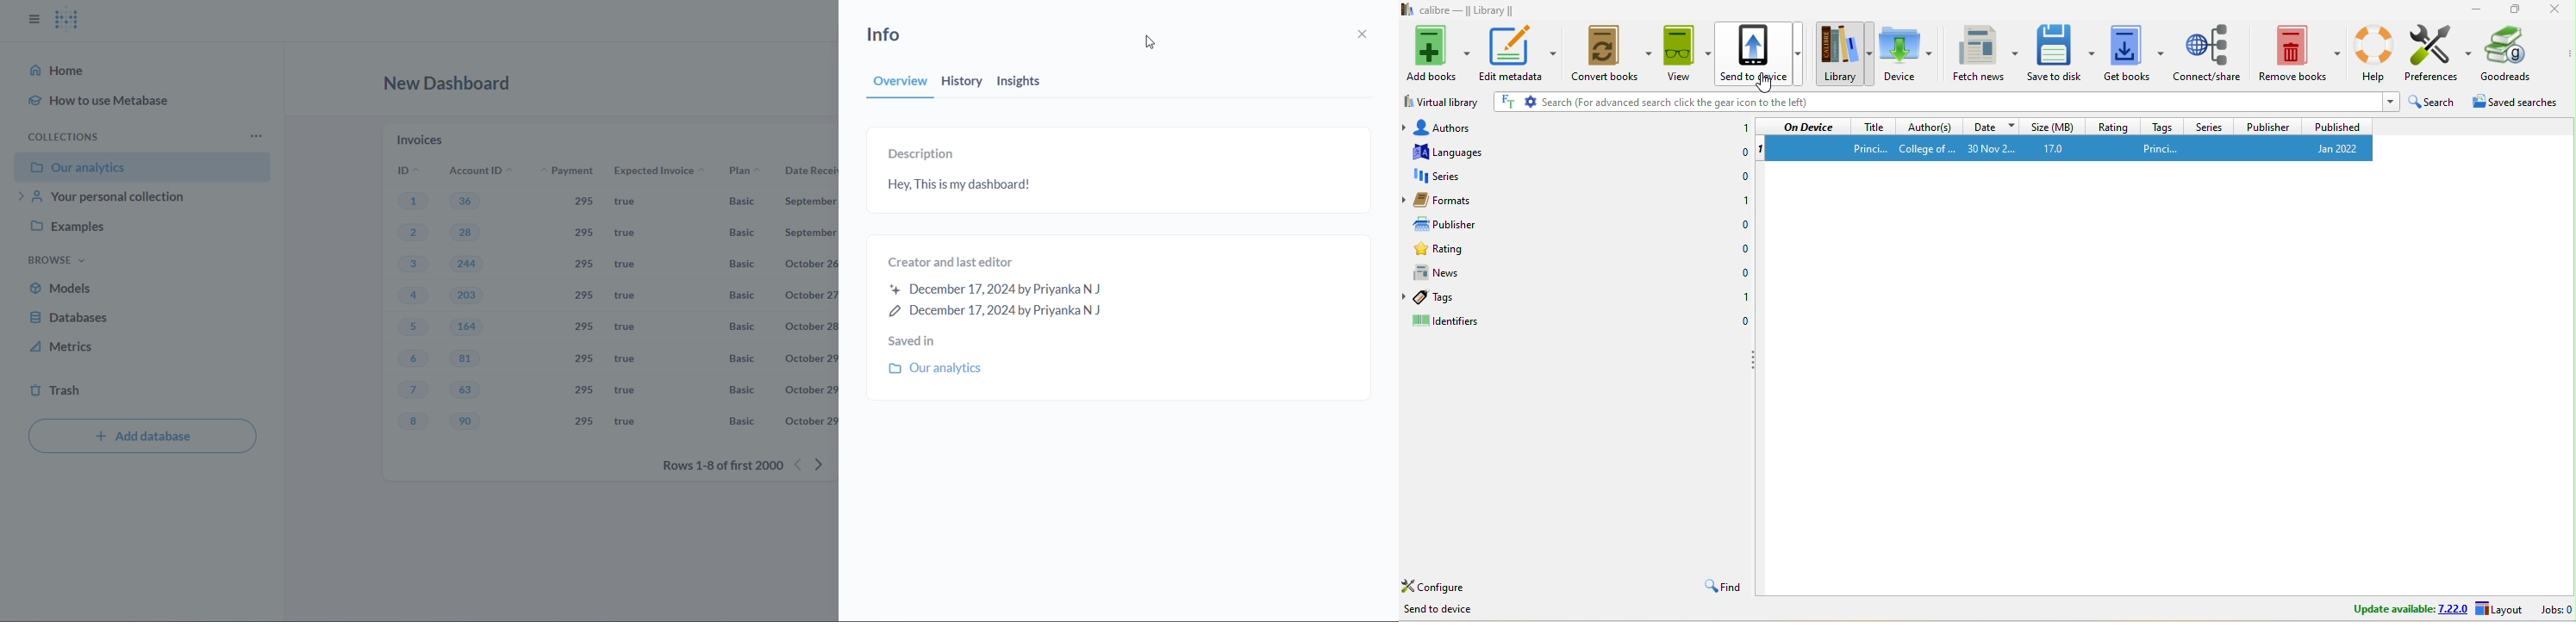  Describe the element at coordinates (1763, 149) in the screenshot. I see `1` at that location.